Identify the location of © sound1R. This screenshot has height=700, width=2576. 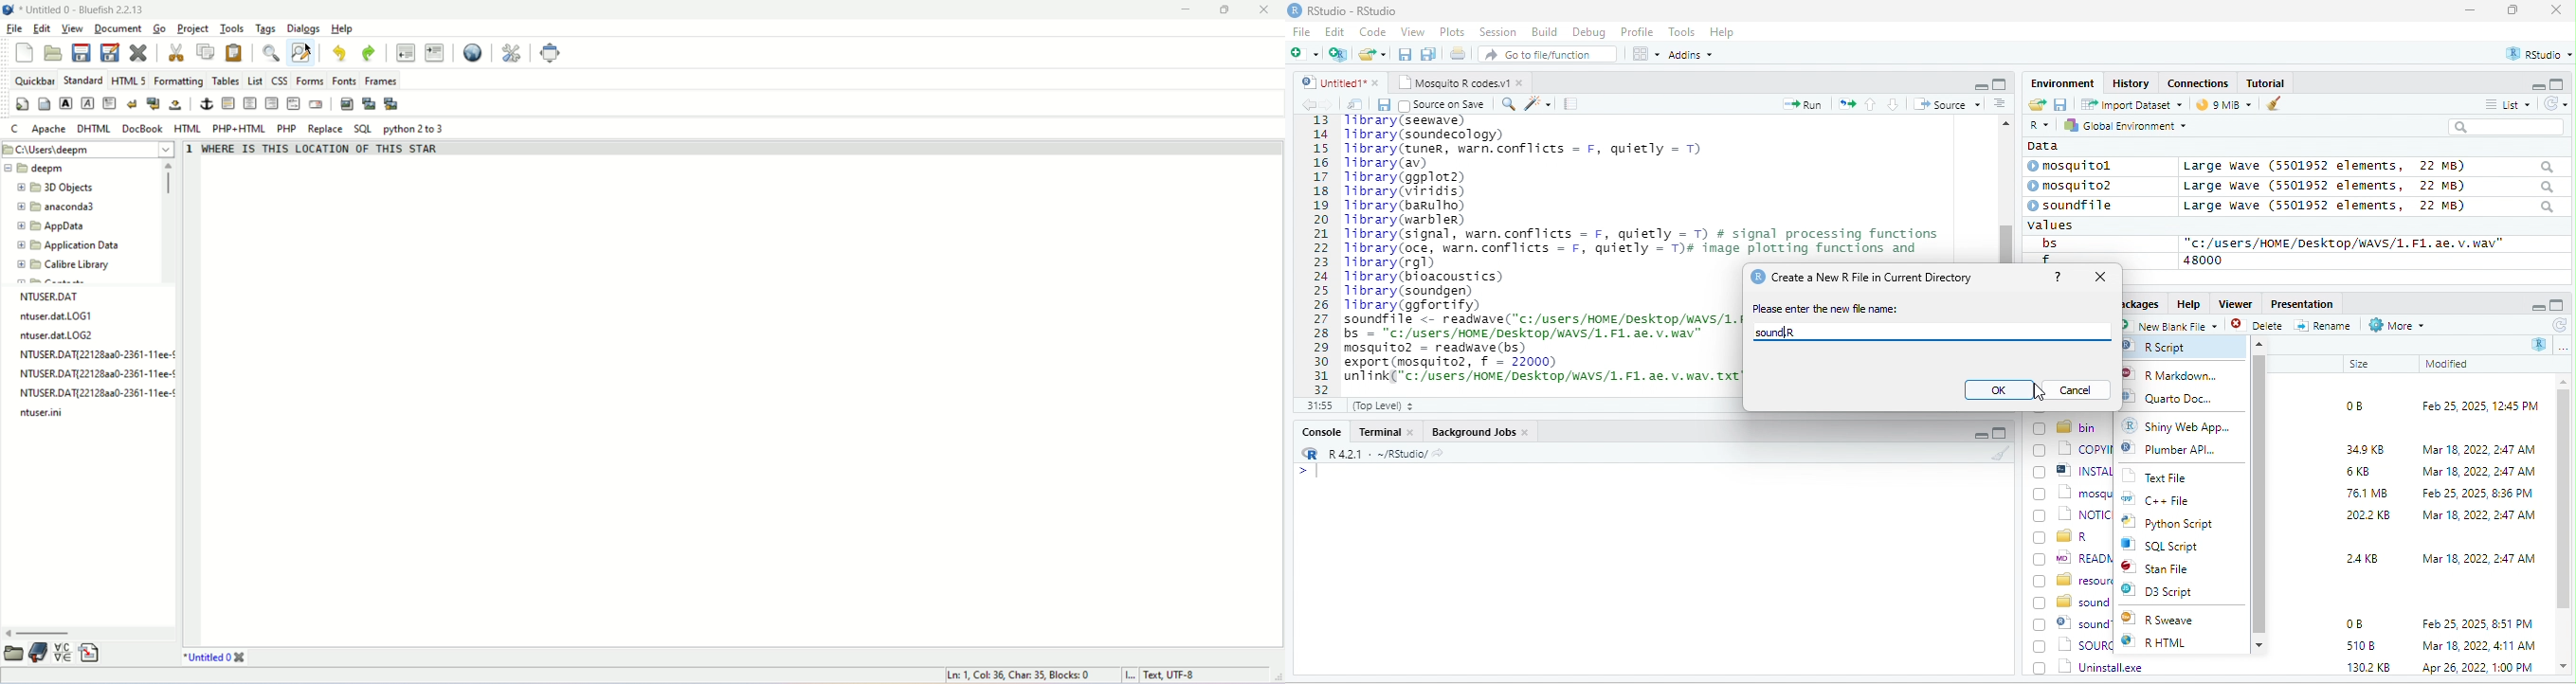
(2072, 624).